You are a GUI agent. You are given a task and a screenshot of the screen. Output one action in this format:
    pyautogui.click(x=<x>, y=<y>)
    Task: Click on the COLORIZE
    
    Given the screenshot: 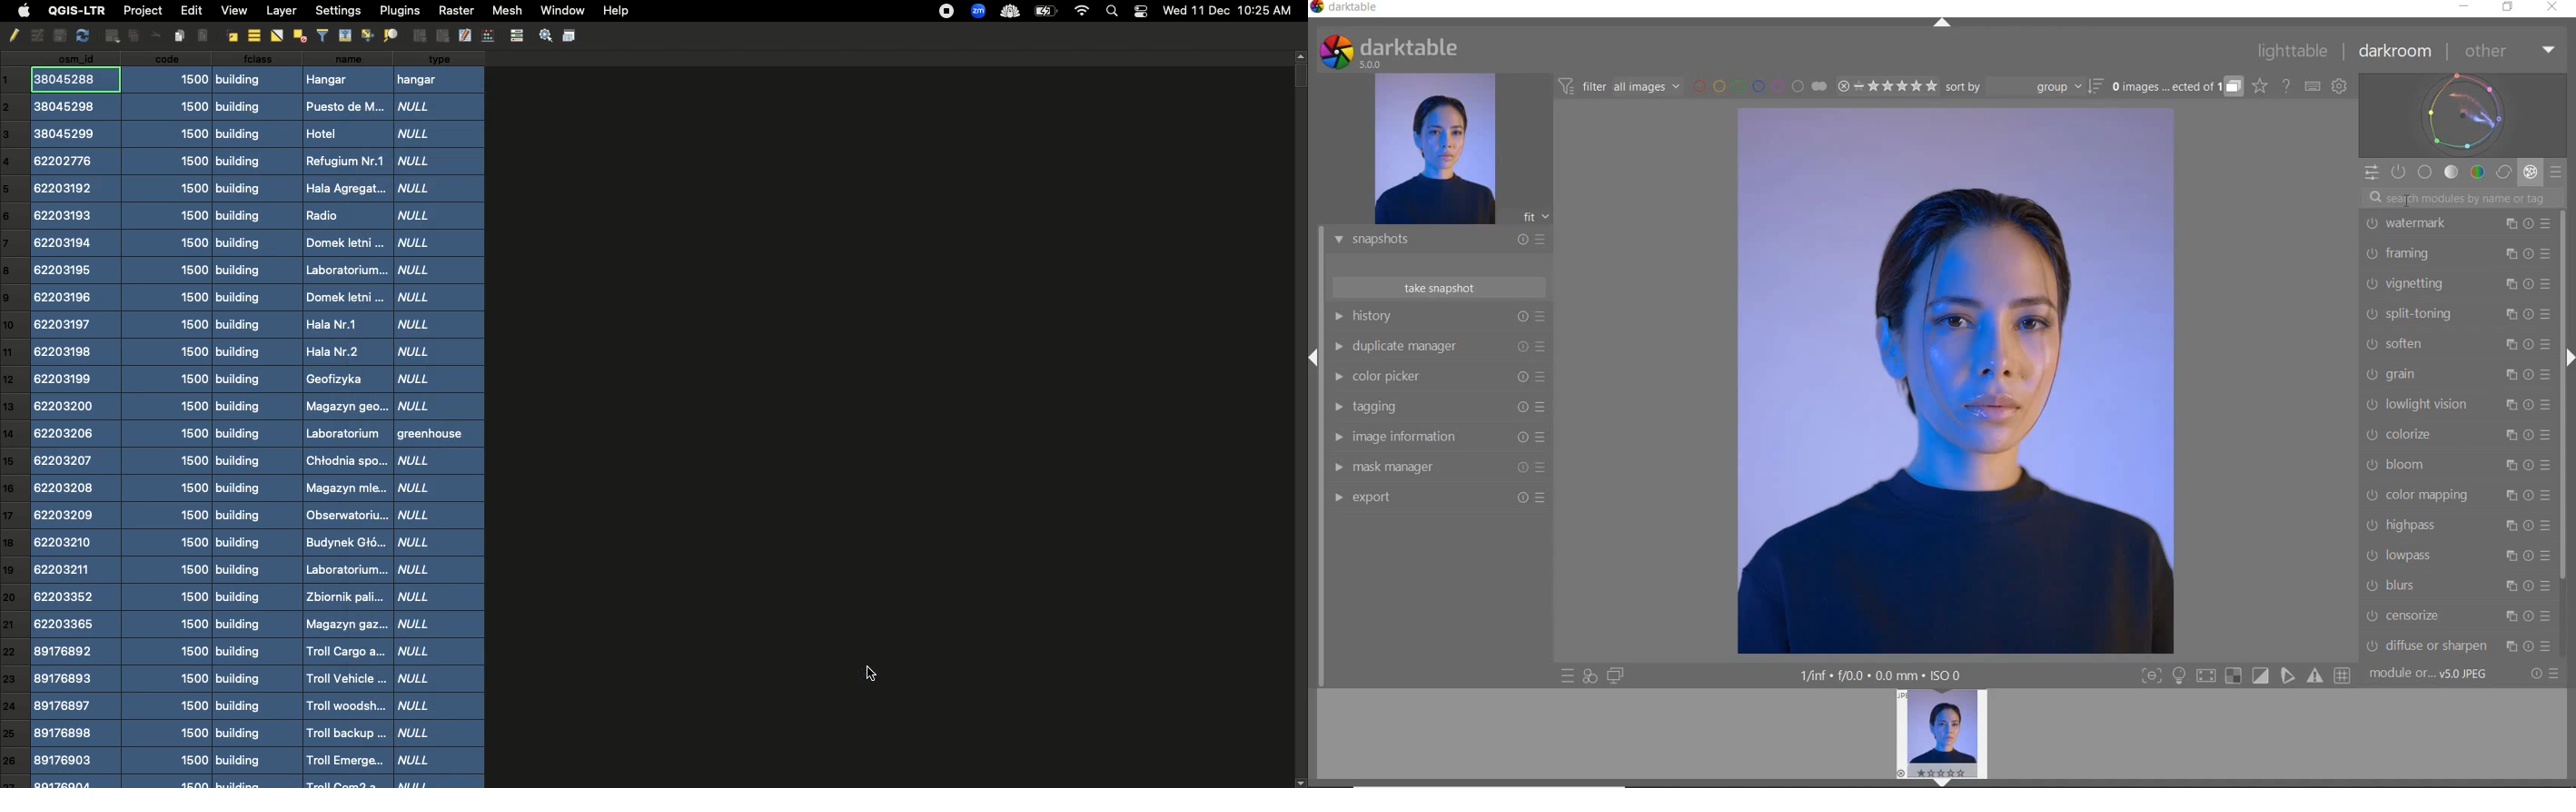 What is the action you would take?
    pyautogui.click(x=2458, y=435)
    